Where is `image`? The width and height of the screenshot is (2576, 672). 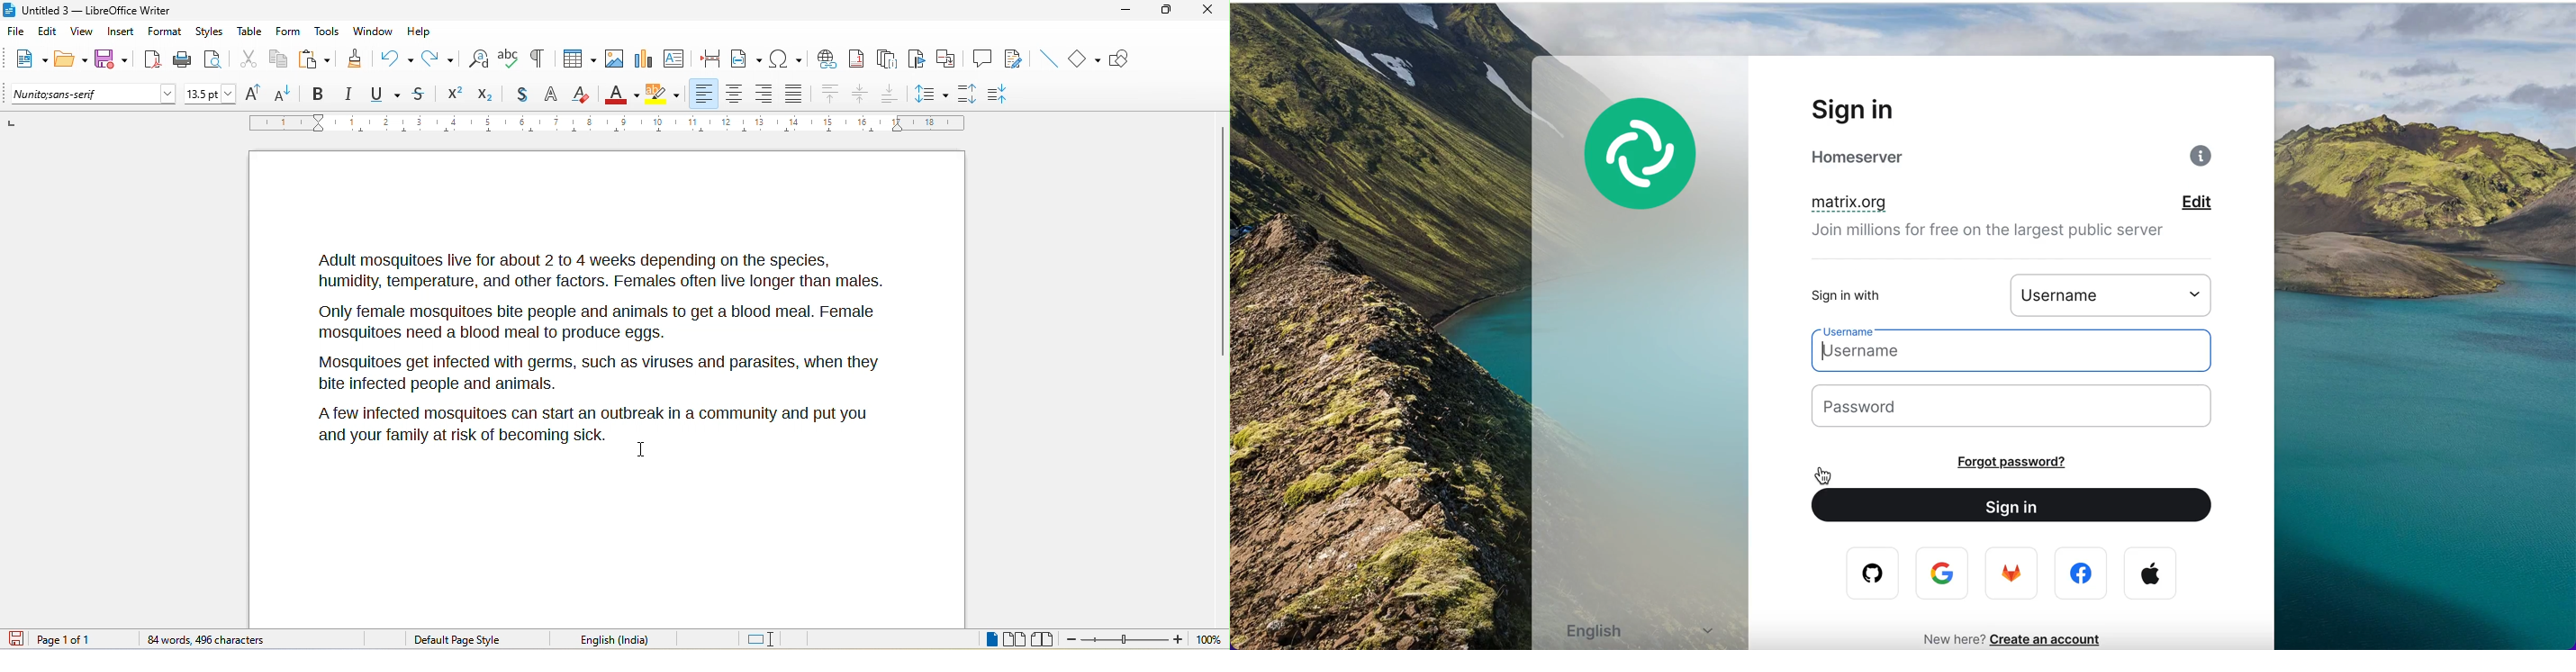 image is located at coordinates (613, 59).